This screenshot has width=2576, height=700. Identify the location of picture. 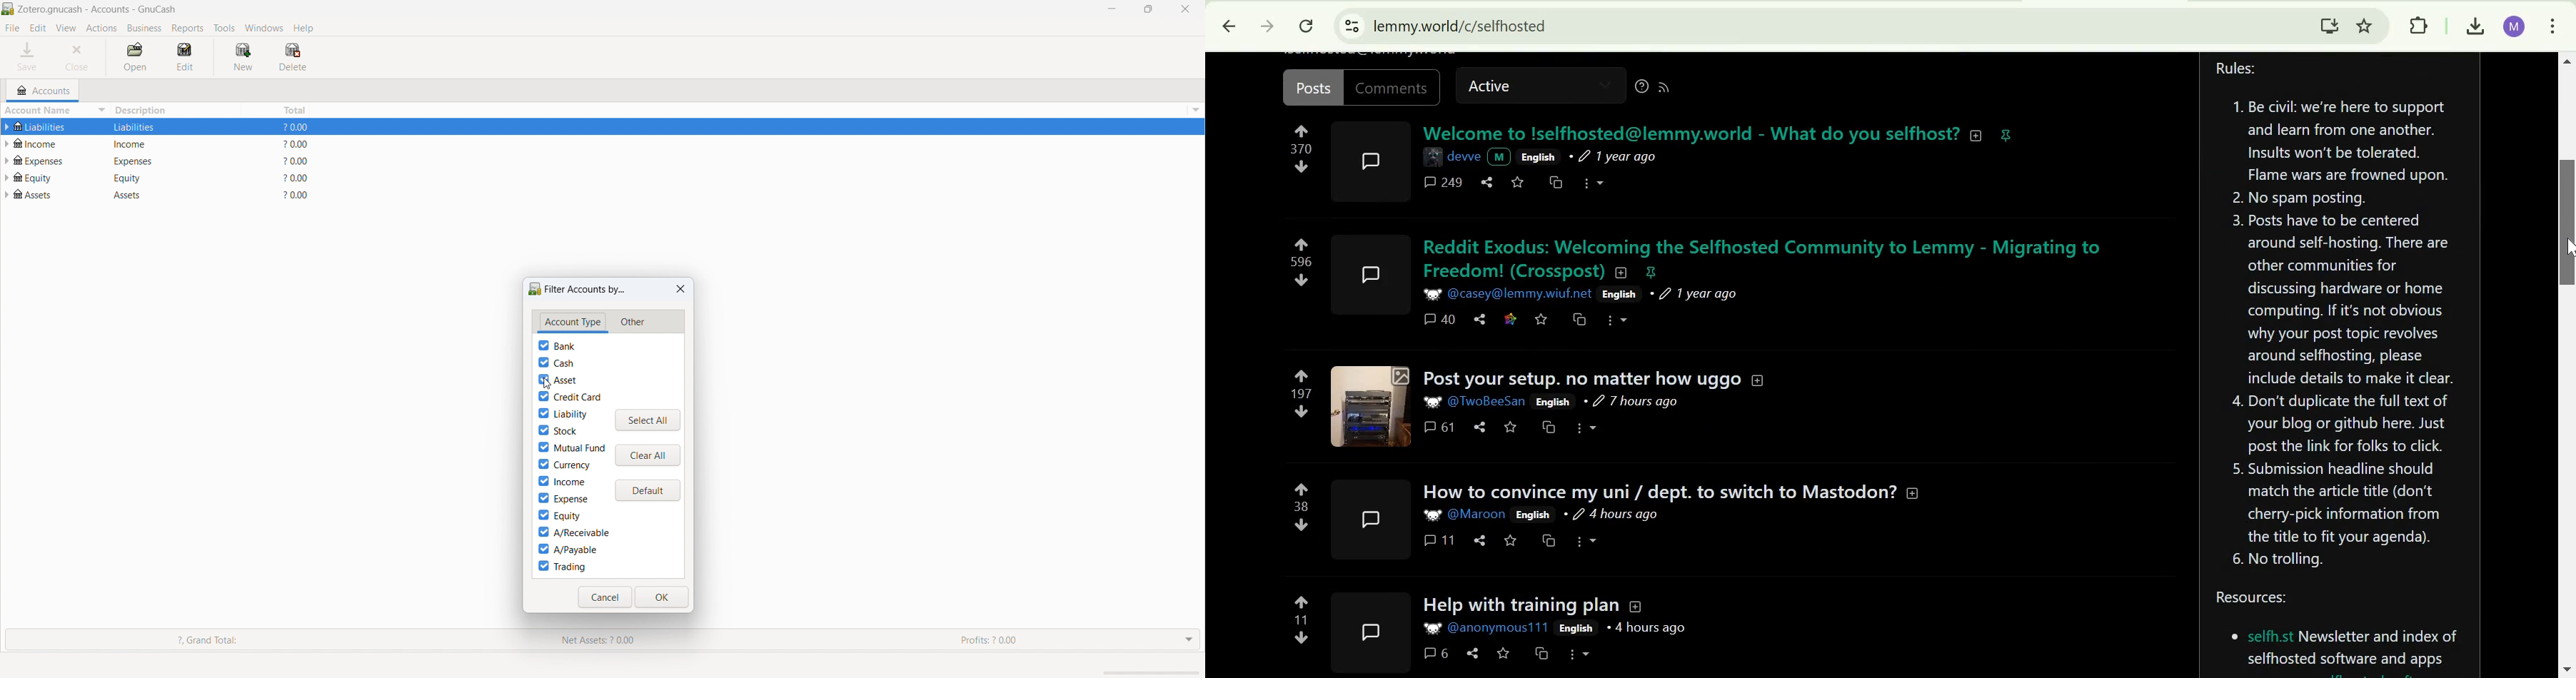
(1432, 402).